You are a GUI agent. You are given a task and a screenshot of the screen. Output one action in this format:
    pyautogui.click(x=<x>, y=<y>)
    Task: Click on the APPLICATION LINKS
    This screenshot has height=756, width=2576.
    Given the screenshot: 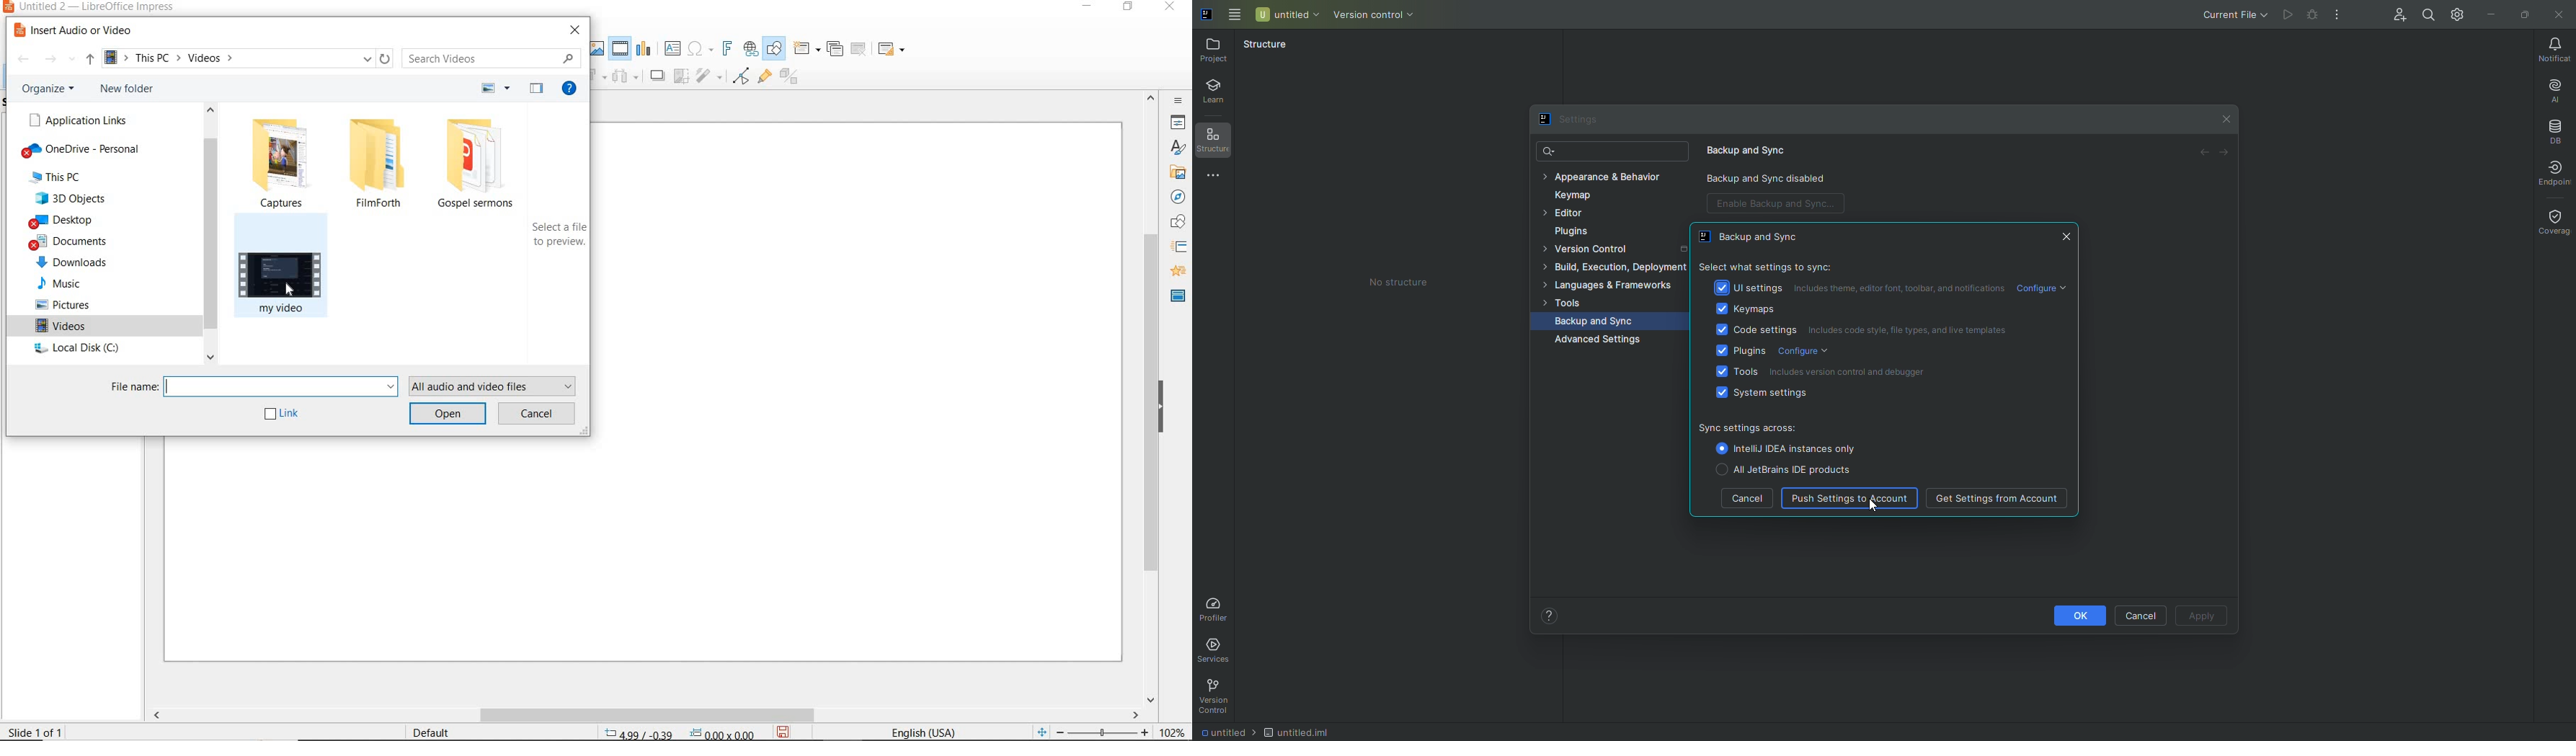 What is the action you would take?
    pyautogui.click(x=79, y=119)
    